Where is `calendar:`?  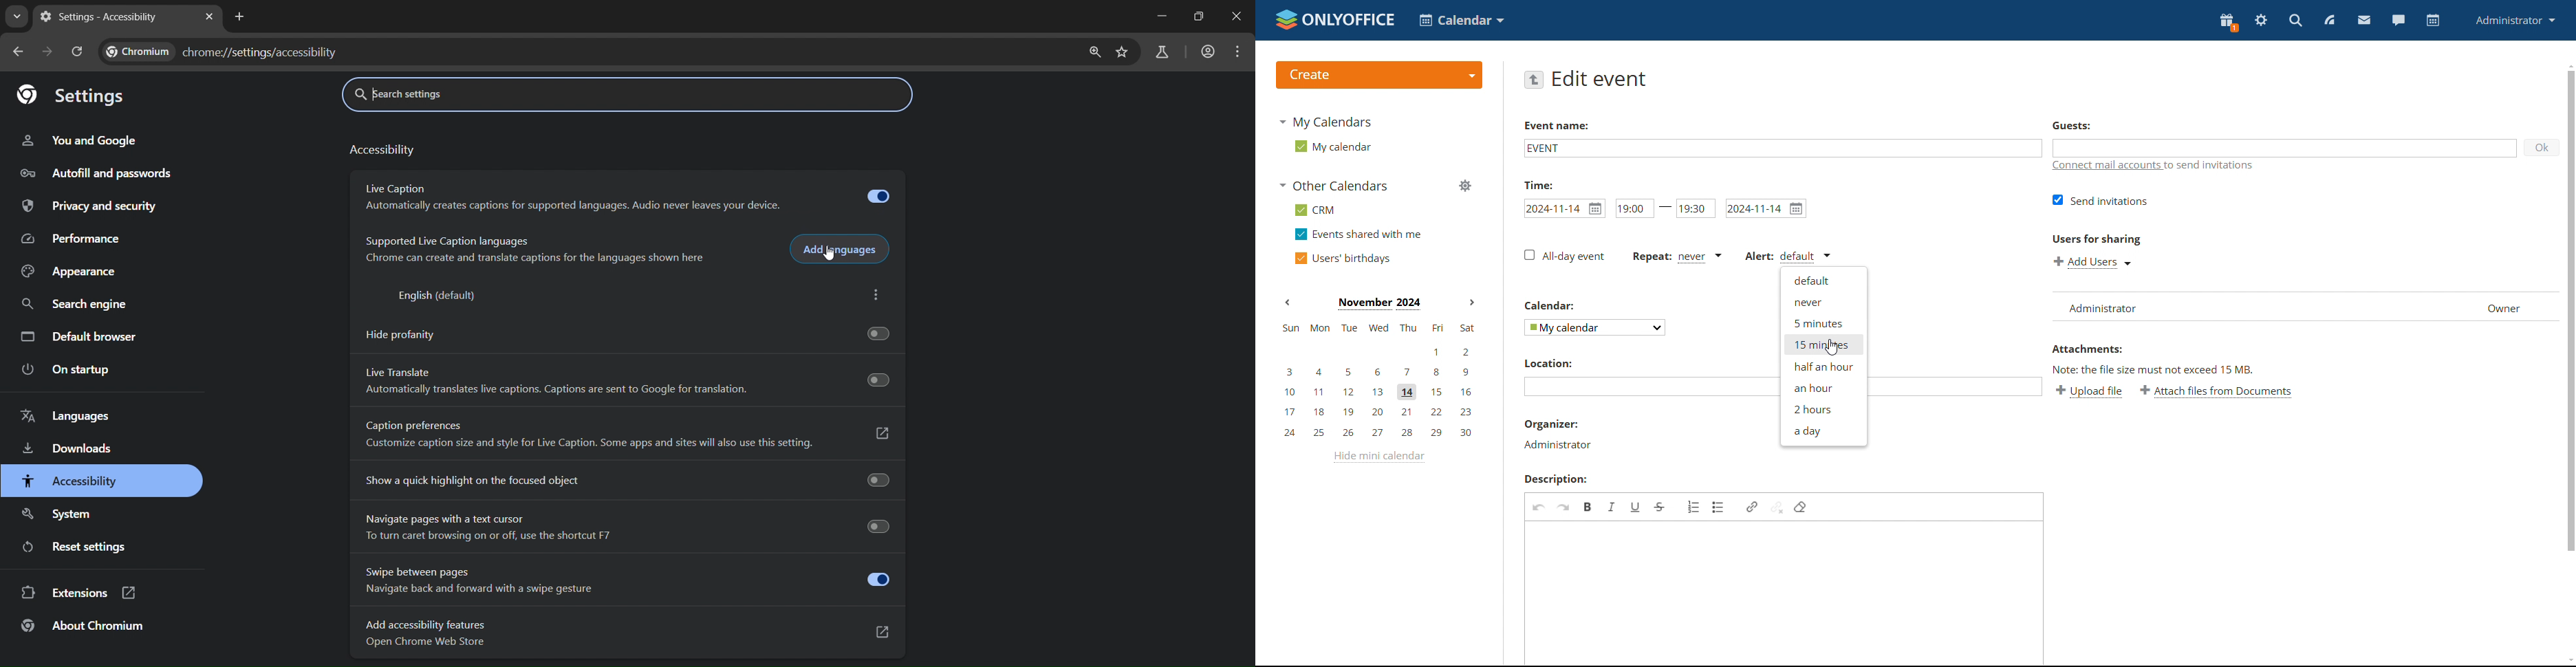 calendar: is located at coordinates (1552, 305).